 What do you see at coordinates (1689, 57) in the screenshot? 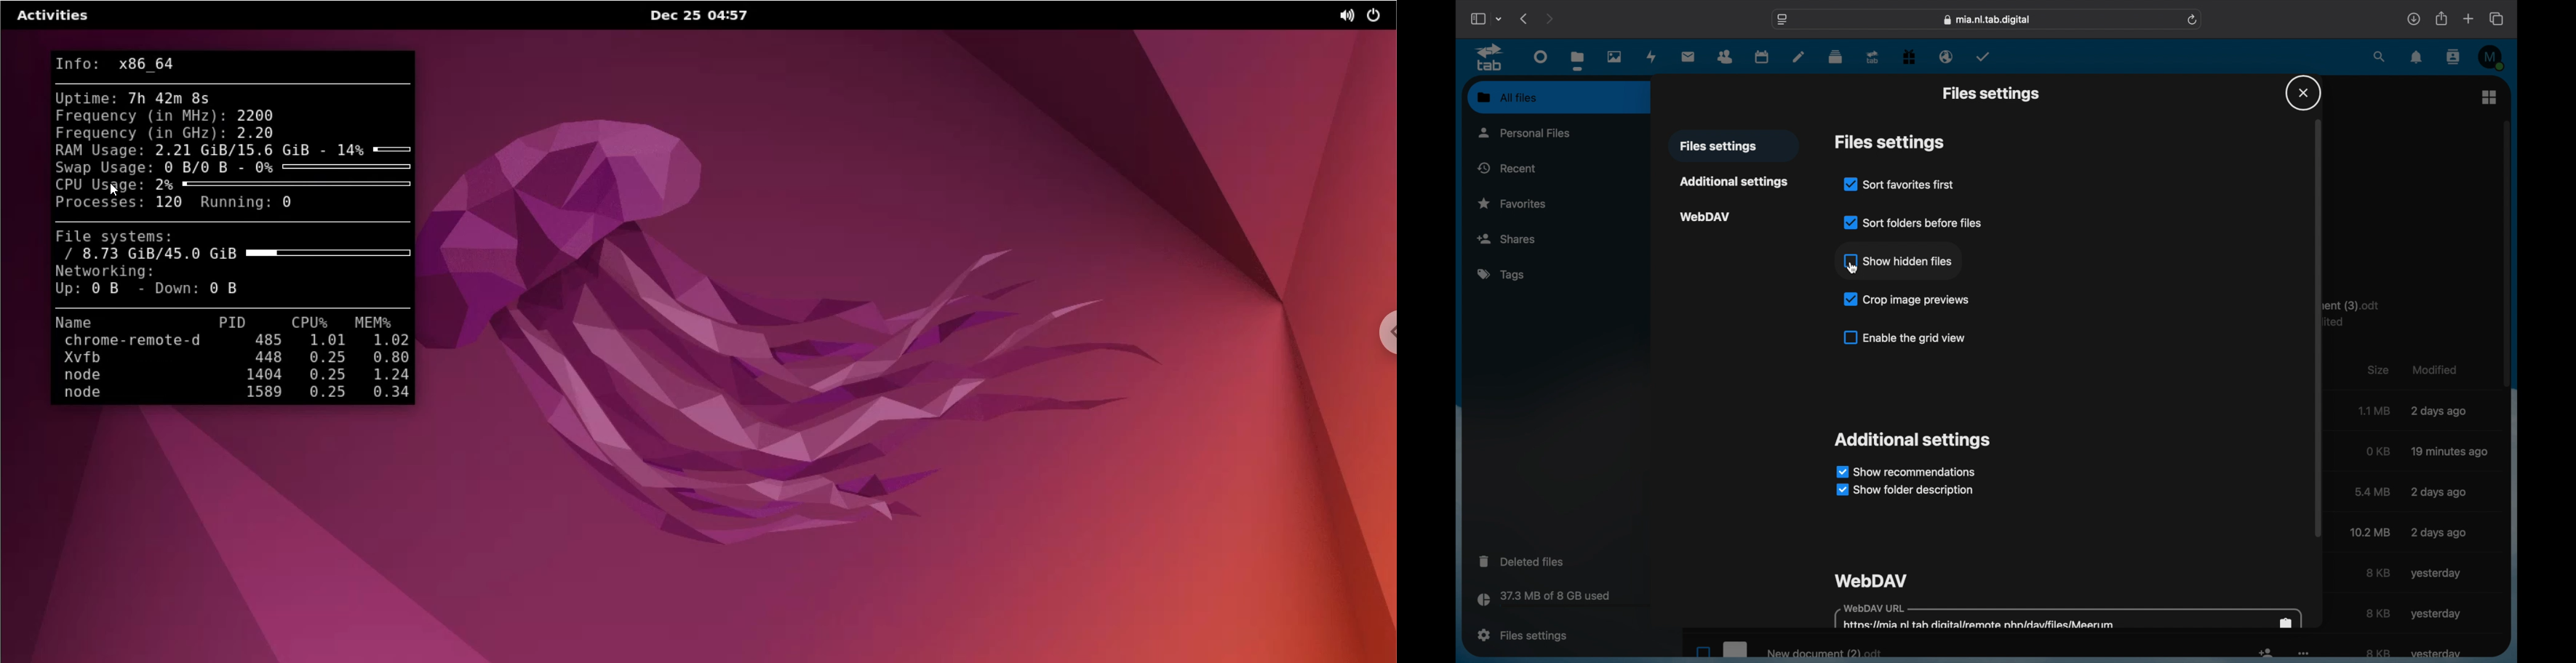
I see `mail` at bounding box center [1689, 57].